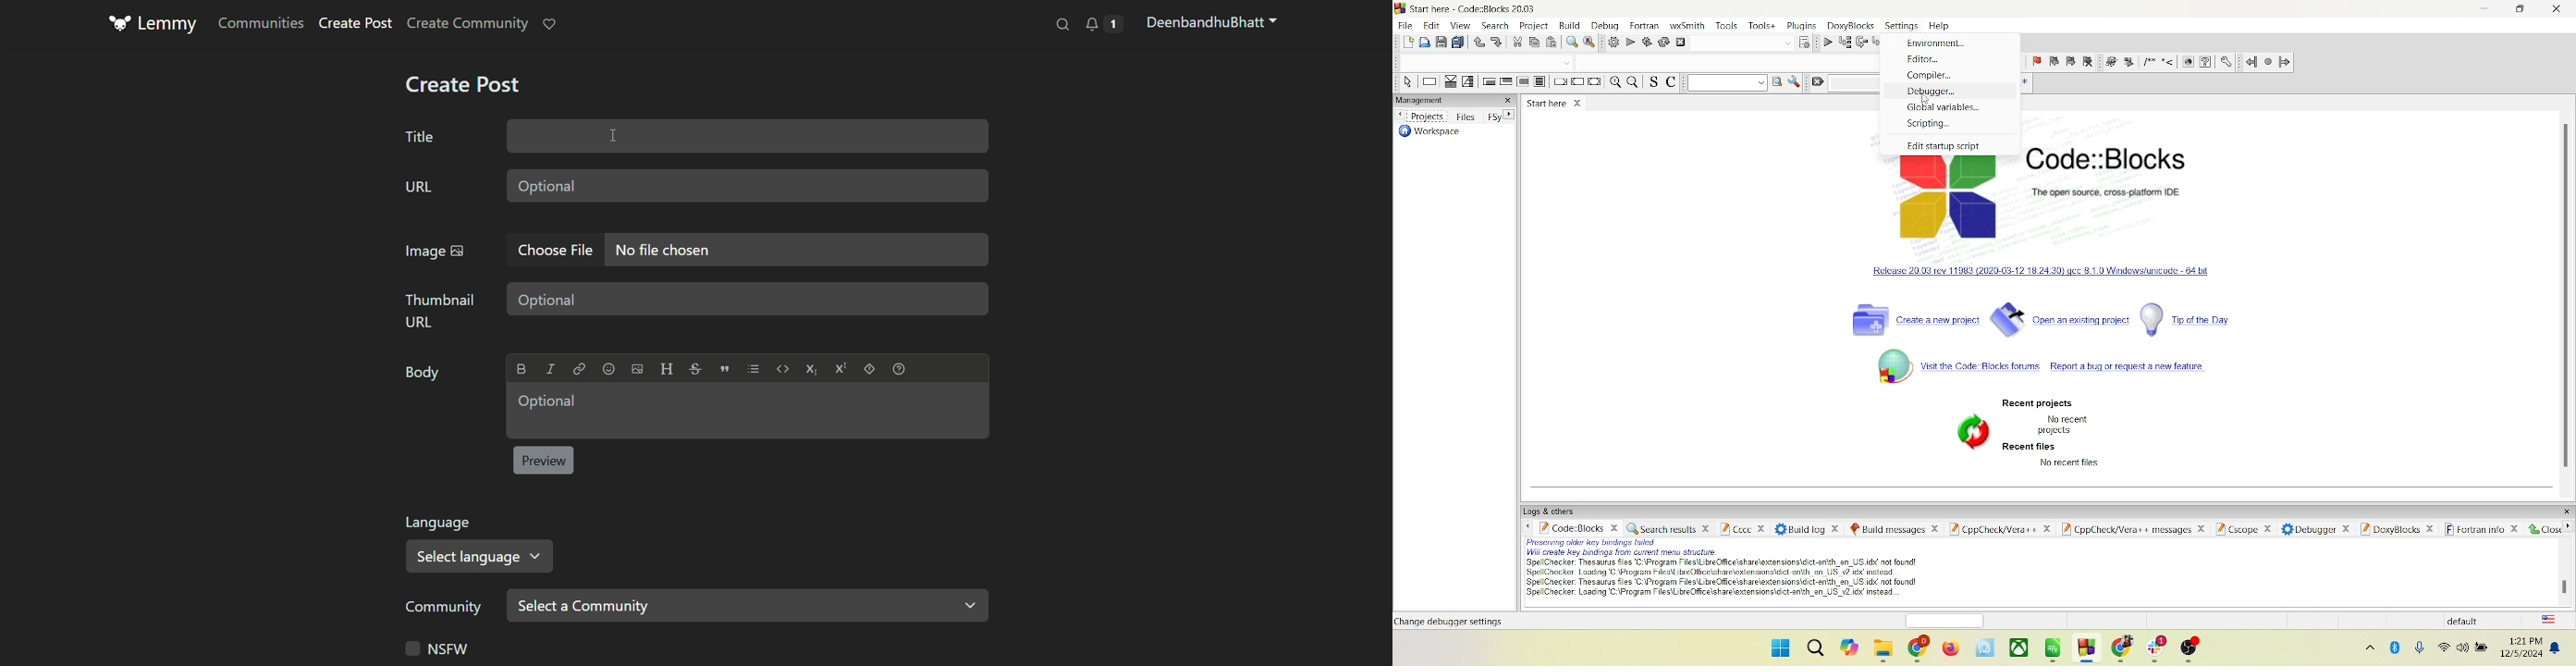 The image size is (2576, 672). Describe the element at coordinates (579, 369) in the screenshot. I see `Link` at that location.